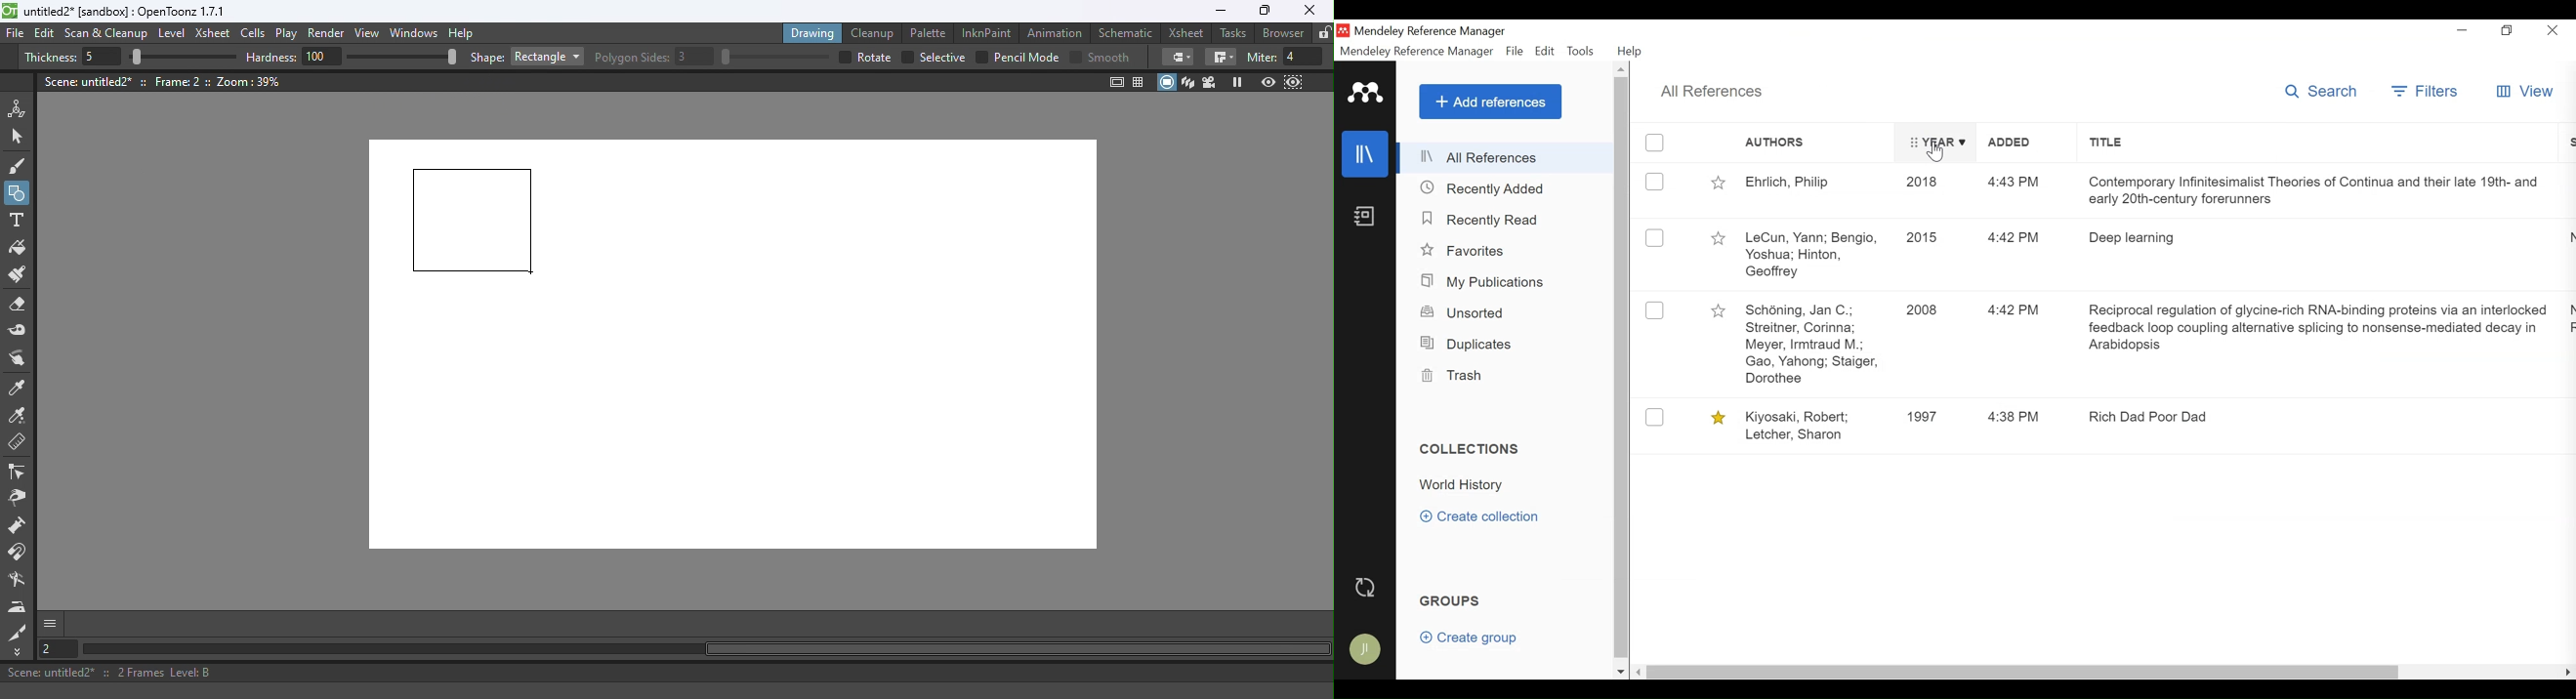  Describe the element at coordinates (1580, 51) in the screenshot. I see `Tools` at that location.